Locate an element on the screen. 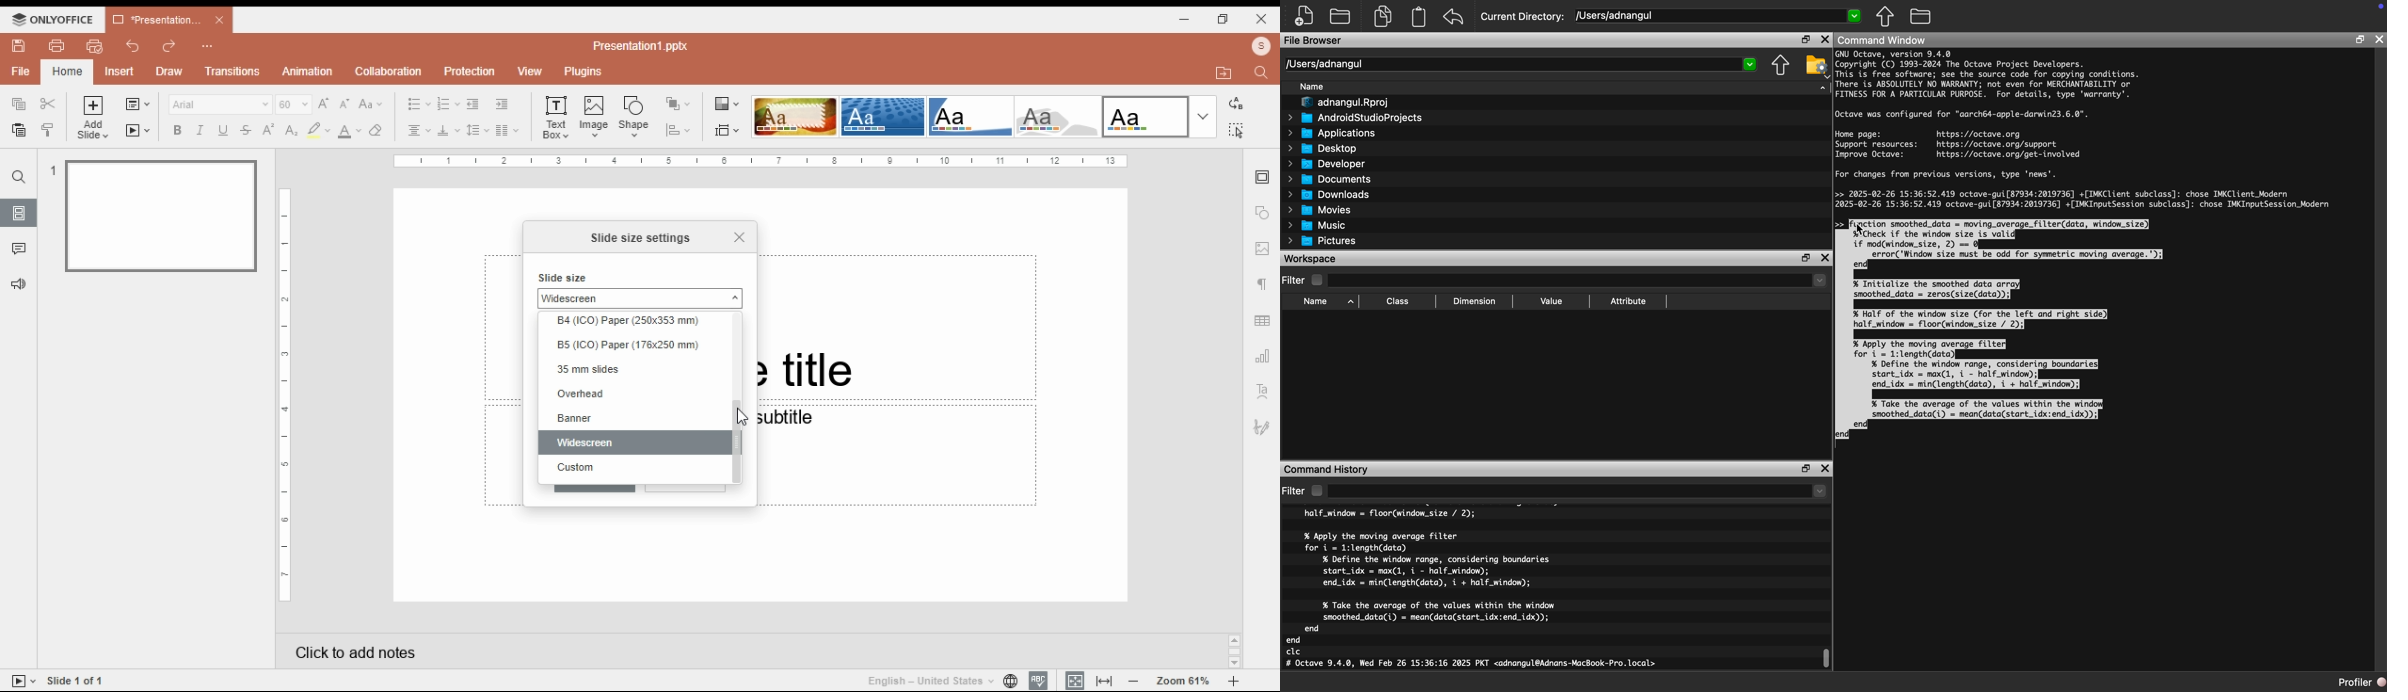 The height and width of the screenshot is (700, 2408). scroll bar is located at coordinates (630, 489).